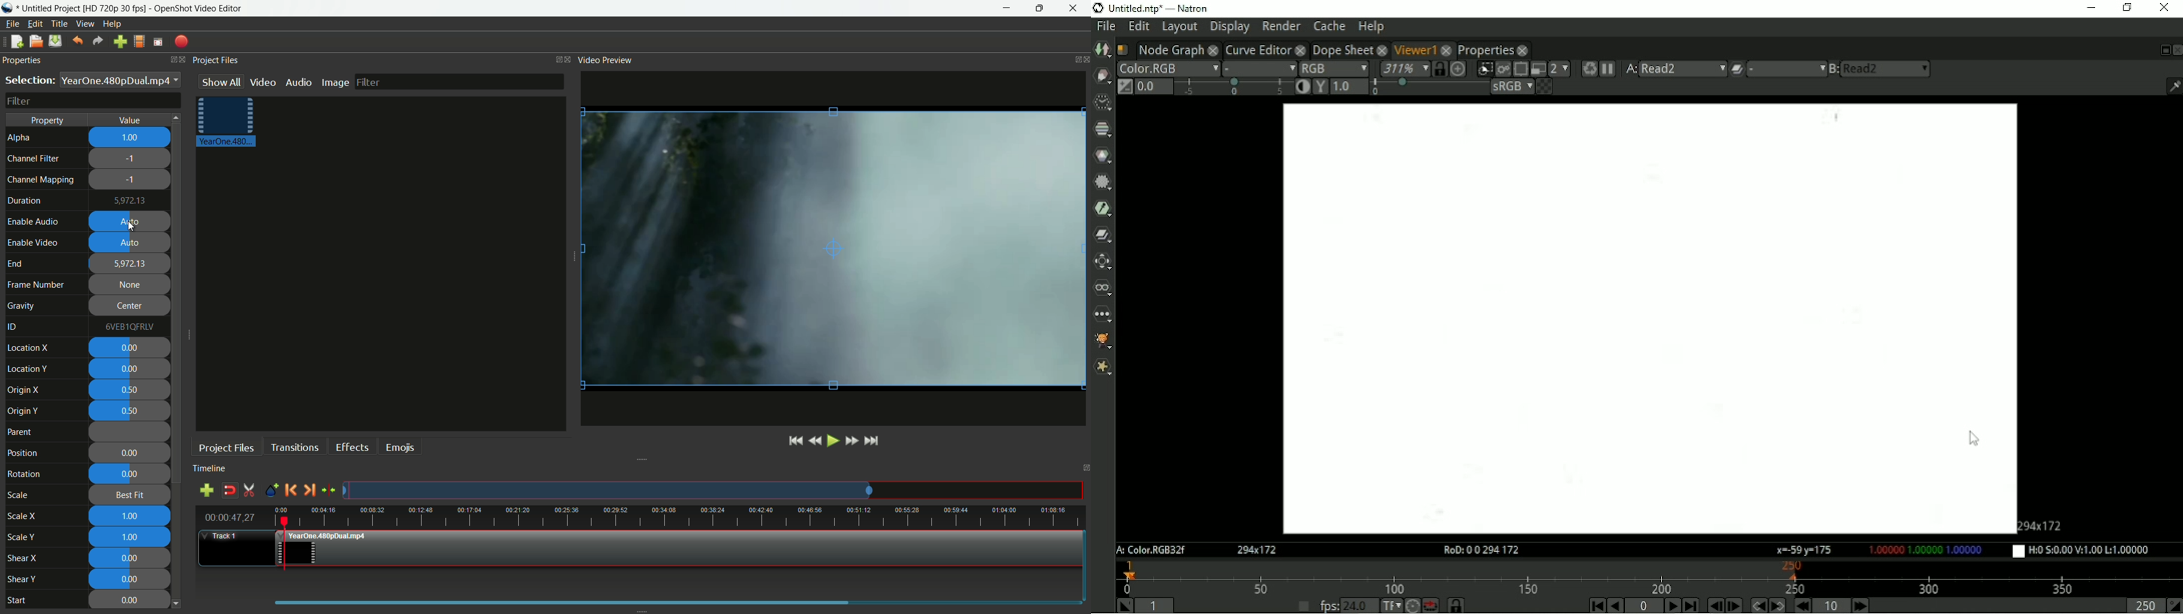 The width and height of the screenshot is (2184, 616). Describe the element at coordinates (181, 42) in the screenshot. I see `export` at that location.